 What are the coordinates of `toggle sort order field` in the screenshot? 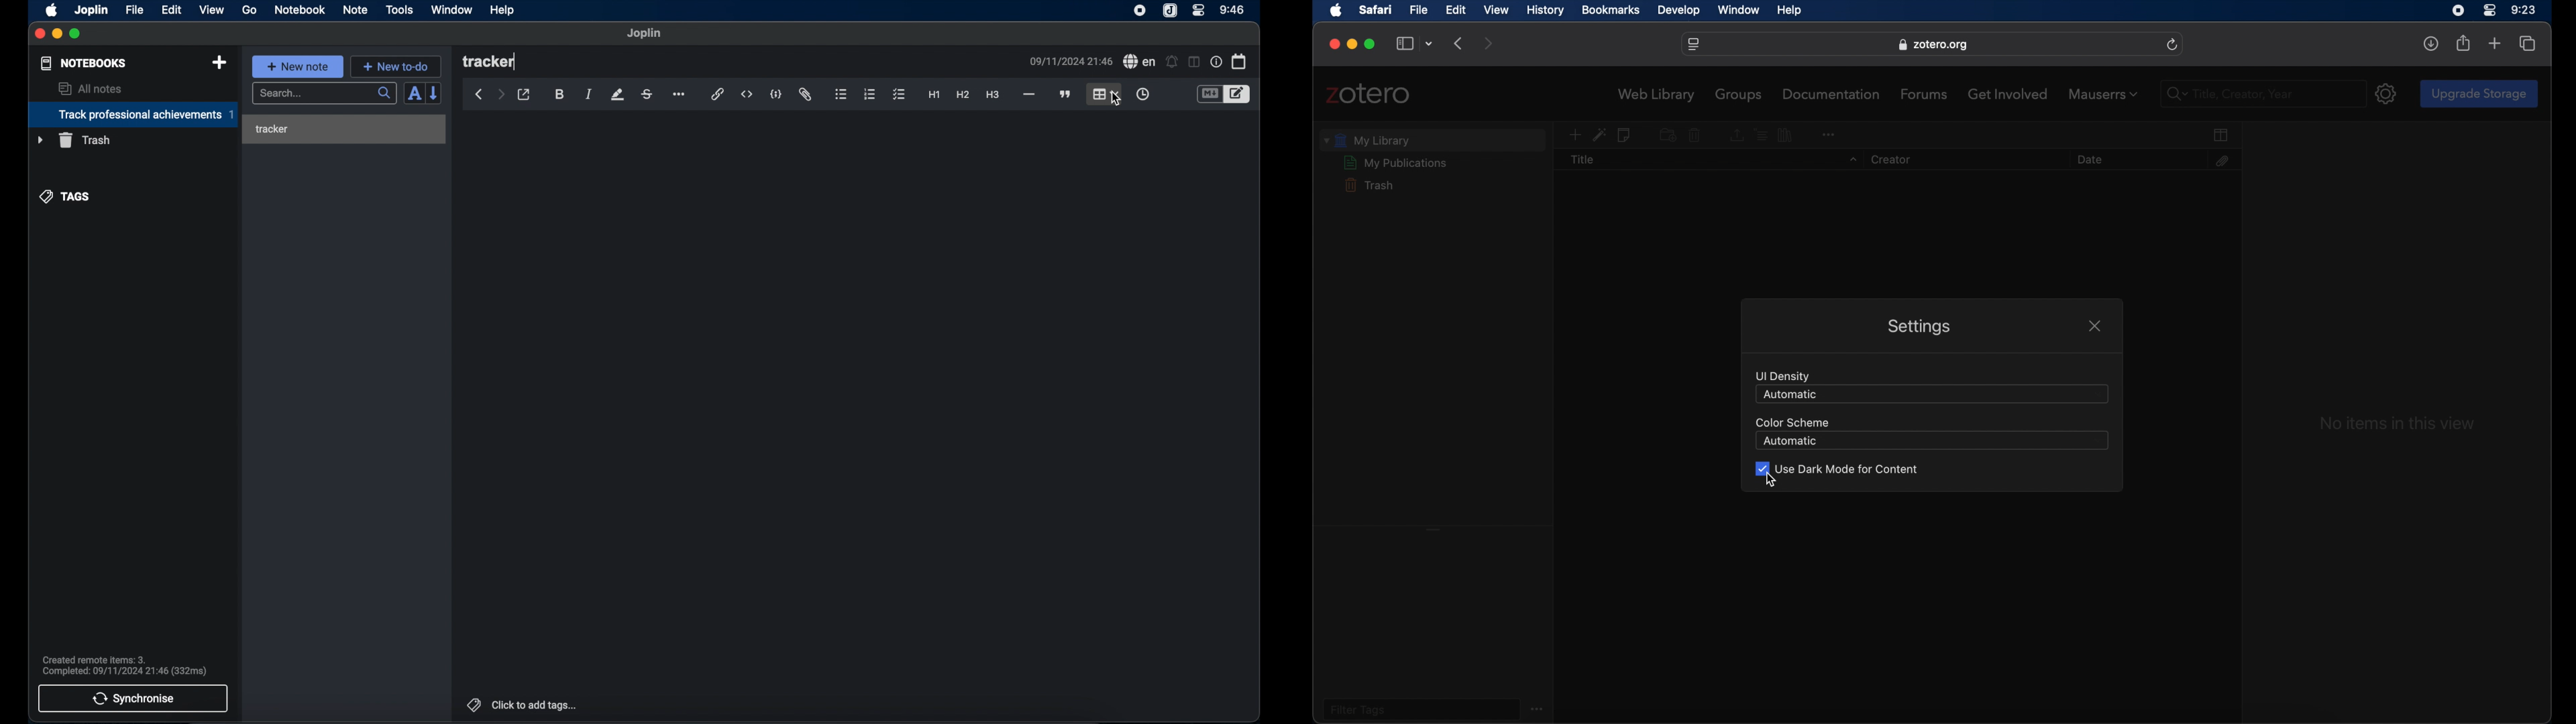 It's located at (413, 95).